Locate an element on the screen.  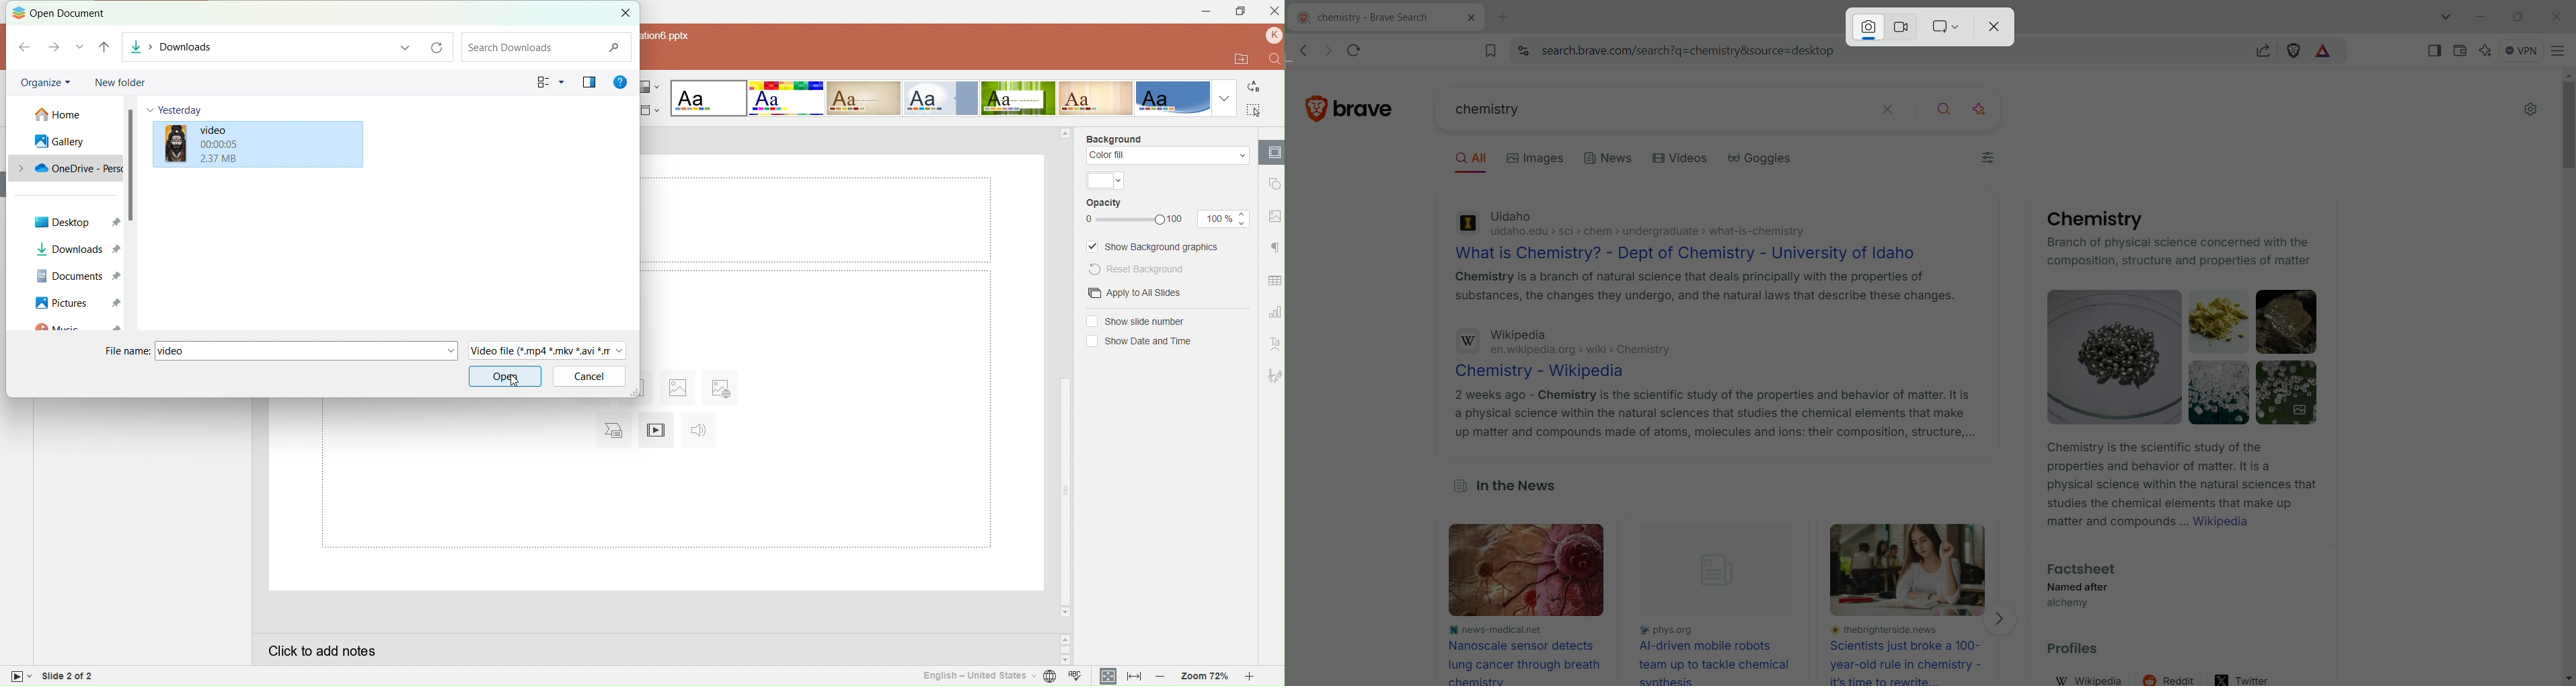
Dropdown is located at coordinates (1223, 98).